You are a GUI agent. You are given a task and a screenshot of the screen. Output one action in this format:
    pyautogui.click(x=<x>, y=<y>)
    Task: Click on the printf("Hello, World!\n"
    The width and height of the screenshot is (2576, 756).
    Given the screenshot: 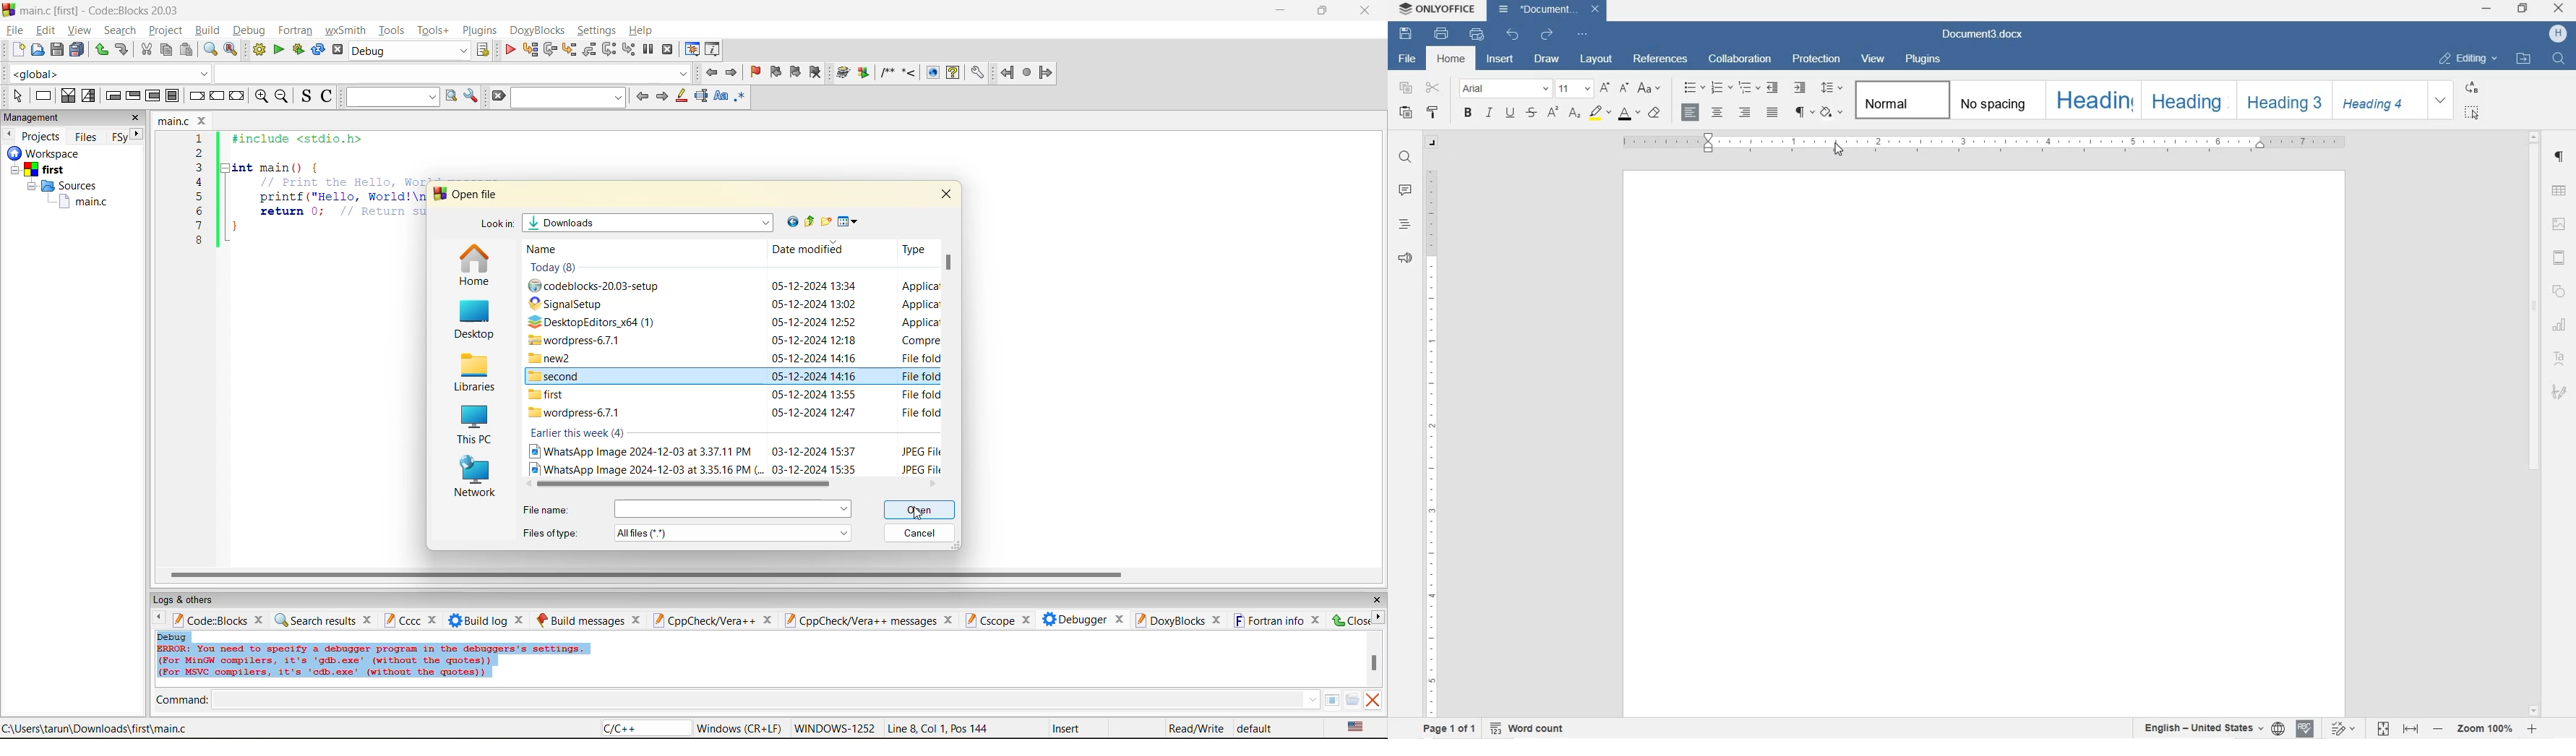 What is the action you would take?
    pyautogui.click(x=341, y=197)
    